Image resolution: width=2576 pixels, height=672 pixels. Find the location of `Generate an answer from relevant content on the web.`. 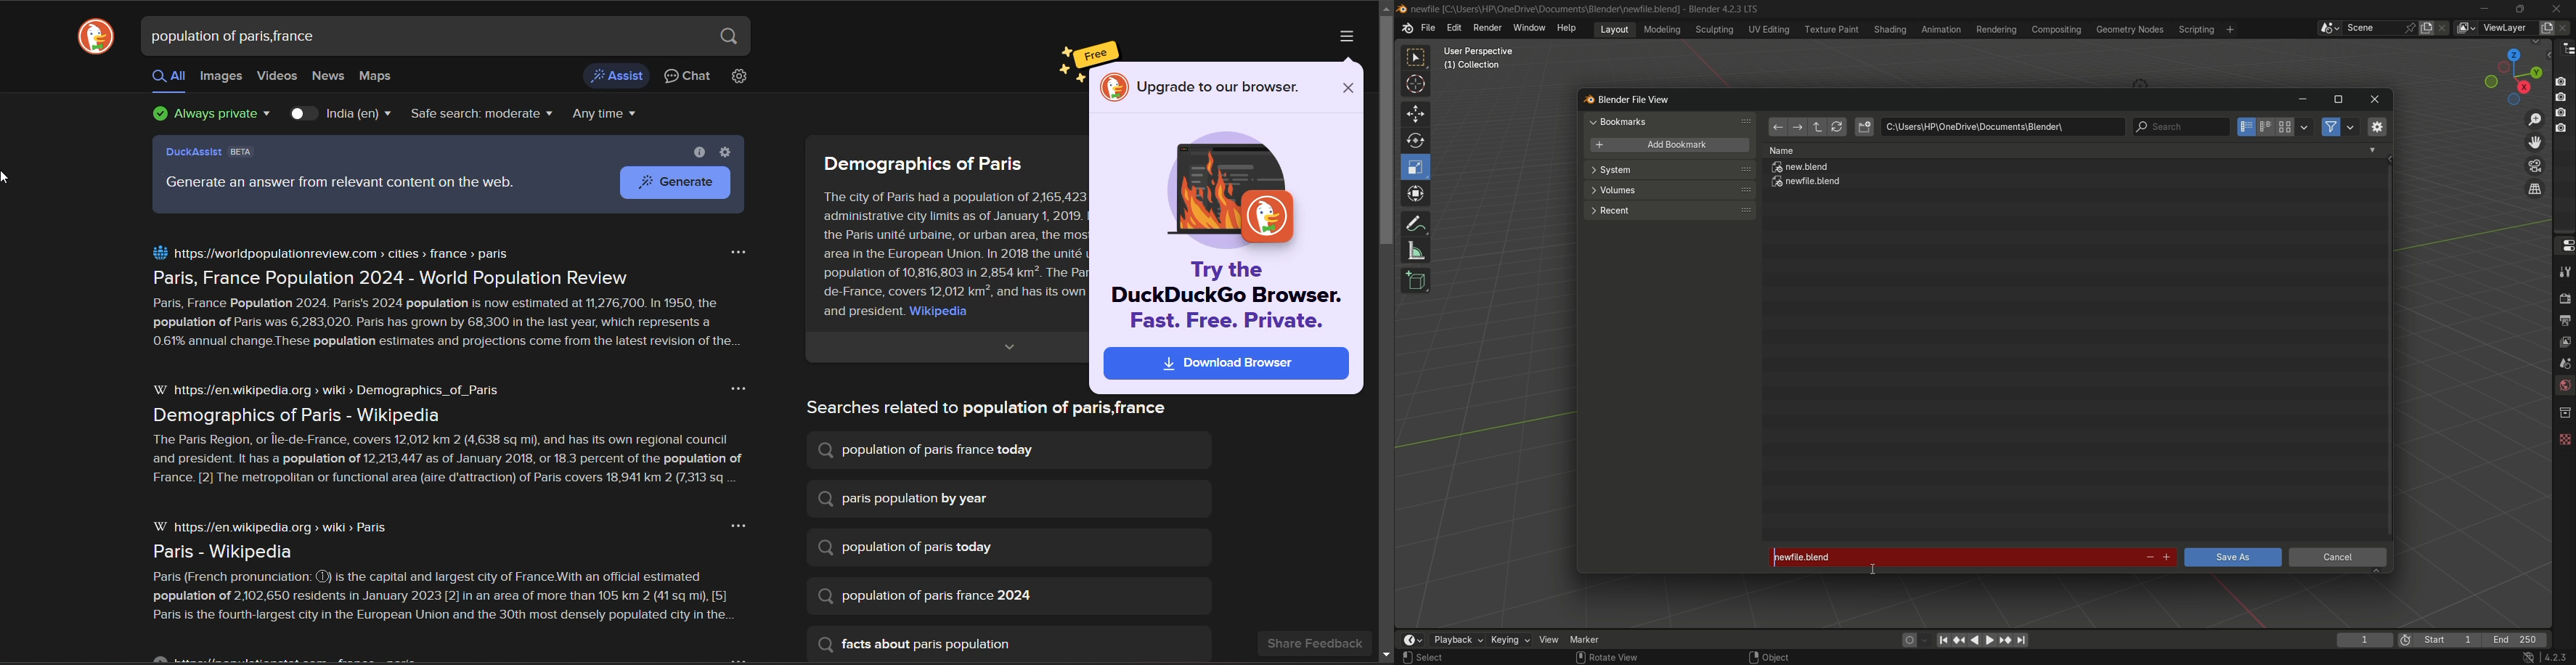

Generate an answer from relevant content on the web. is located at coordinates (341, 184).